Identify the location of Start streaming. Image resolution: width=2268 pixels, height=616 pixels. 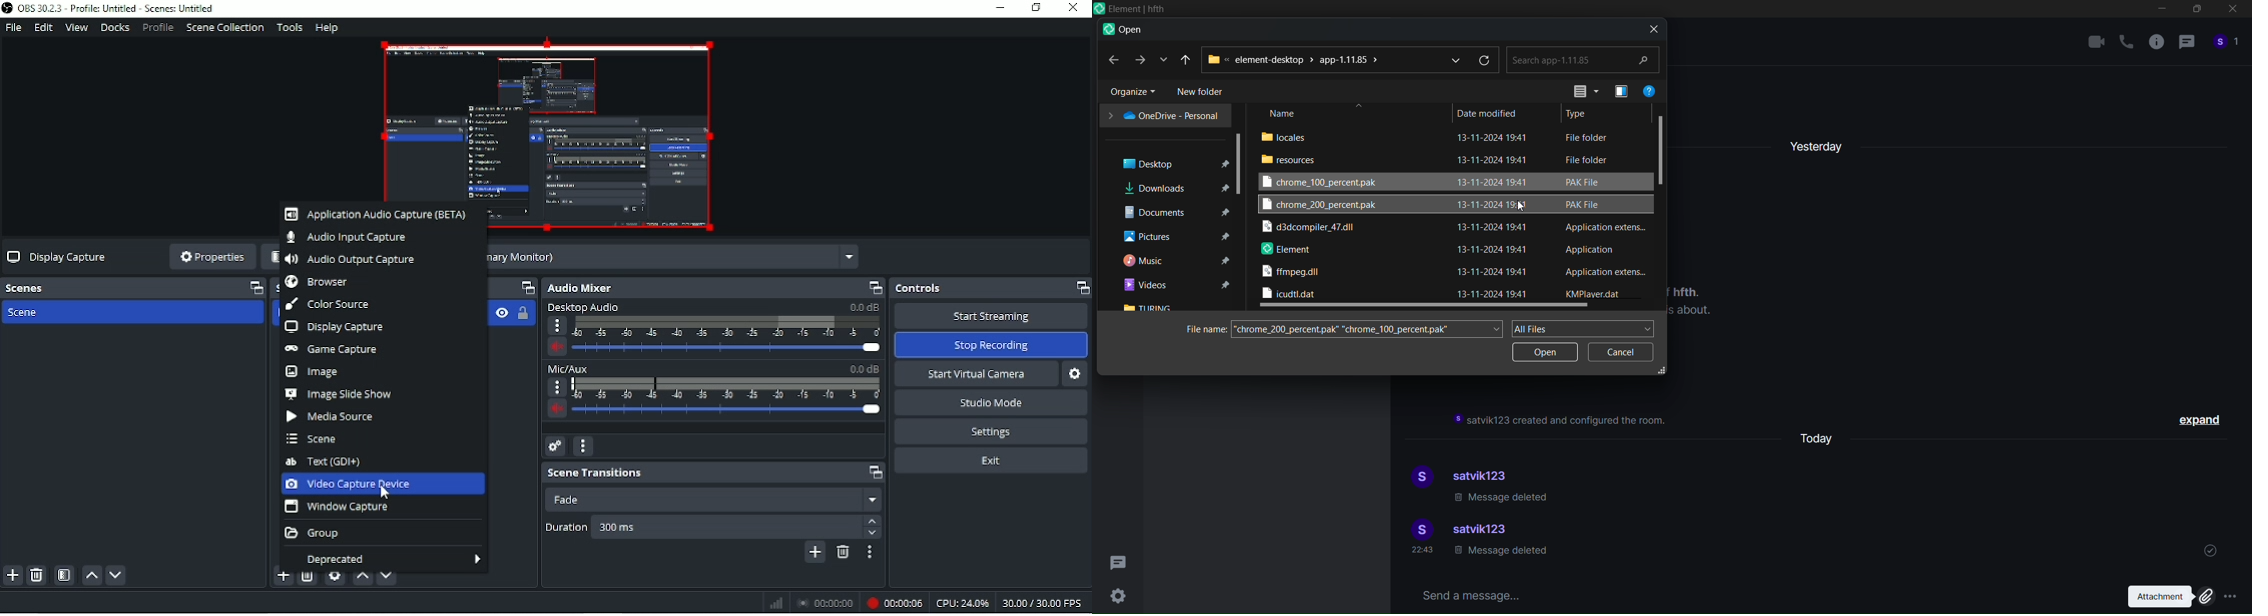
(991, 314).